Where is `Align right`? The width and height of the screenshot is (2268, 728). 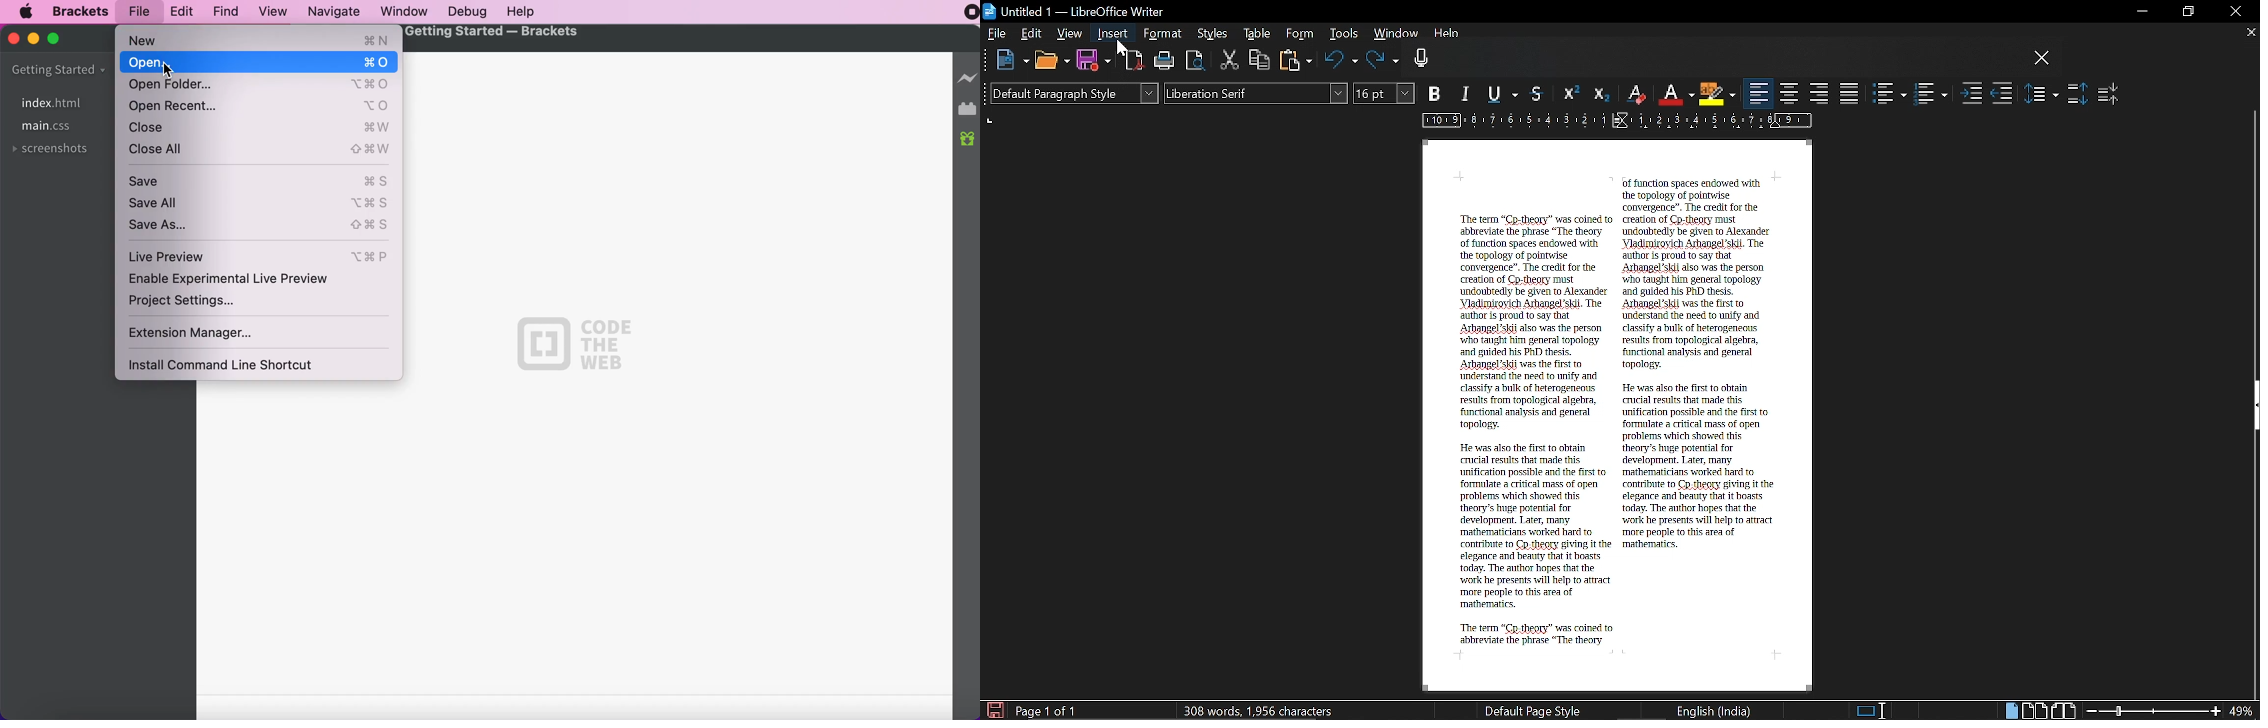 Align right is located at coordinates (1820, 92).